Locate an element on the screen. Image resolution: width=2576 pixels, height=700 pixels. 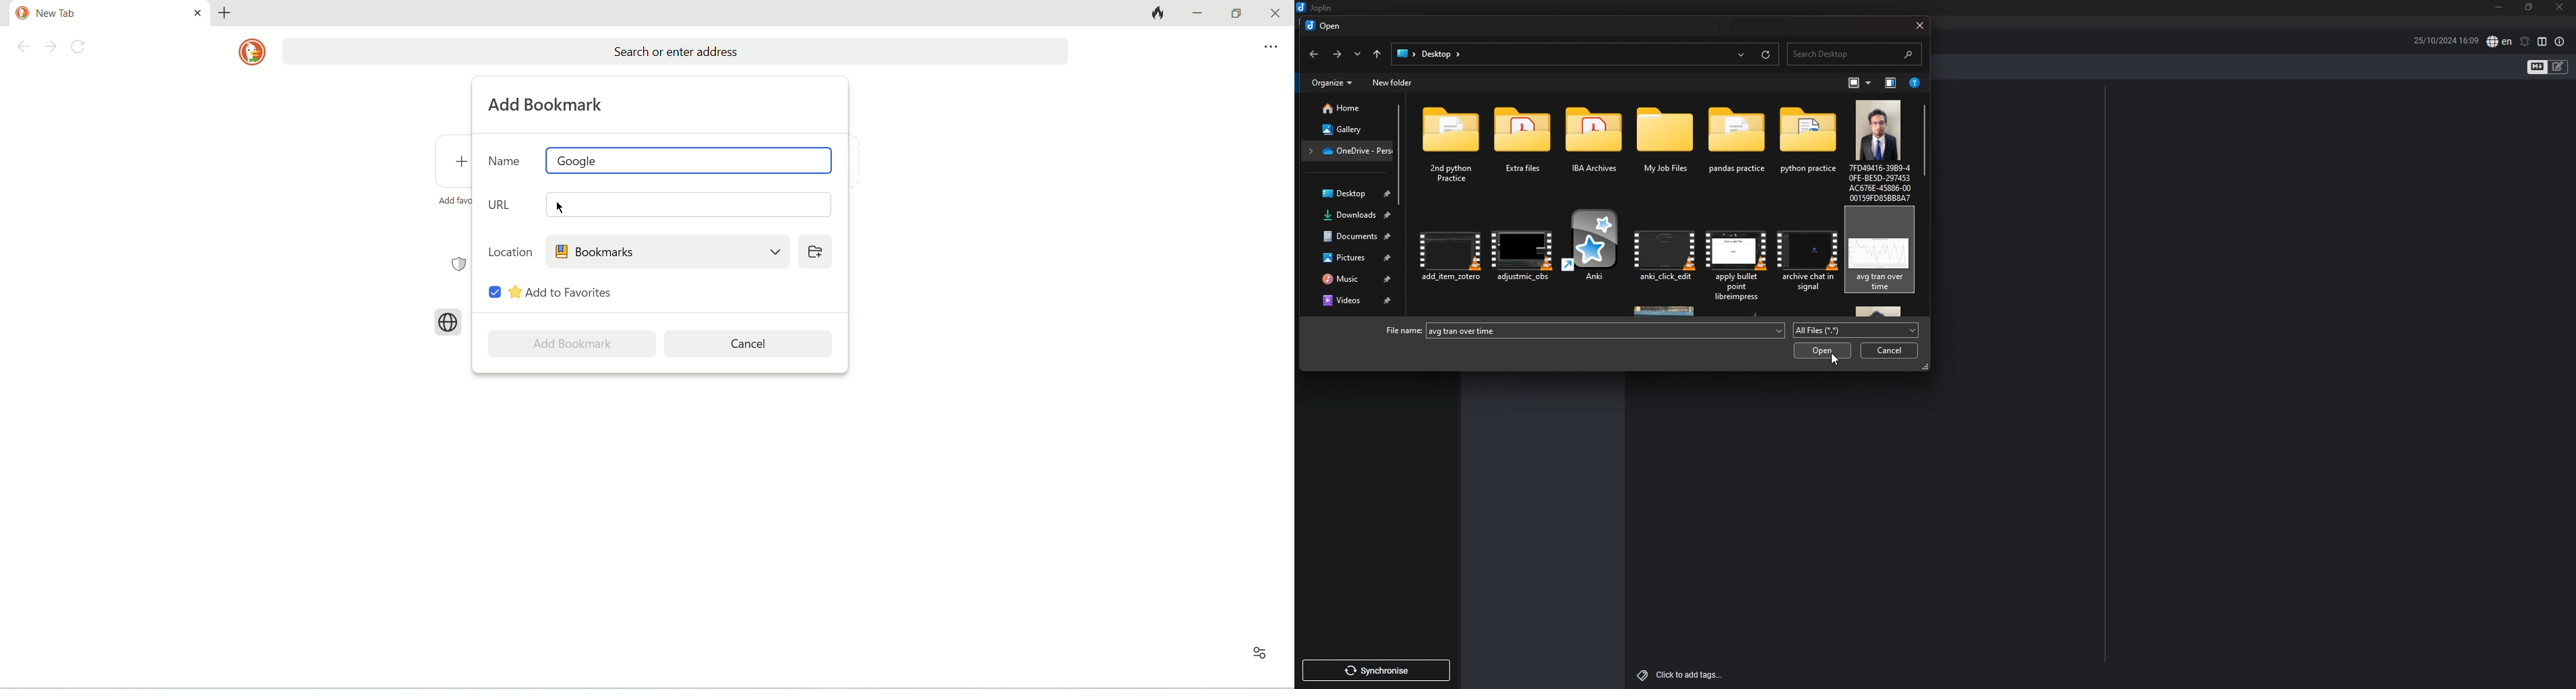
pictures is located at coordinates (1352, 257).